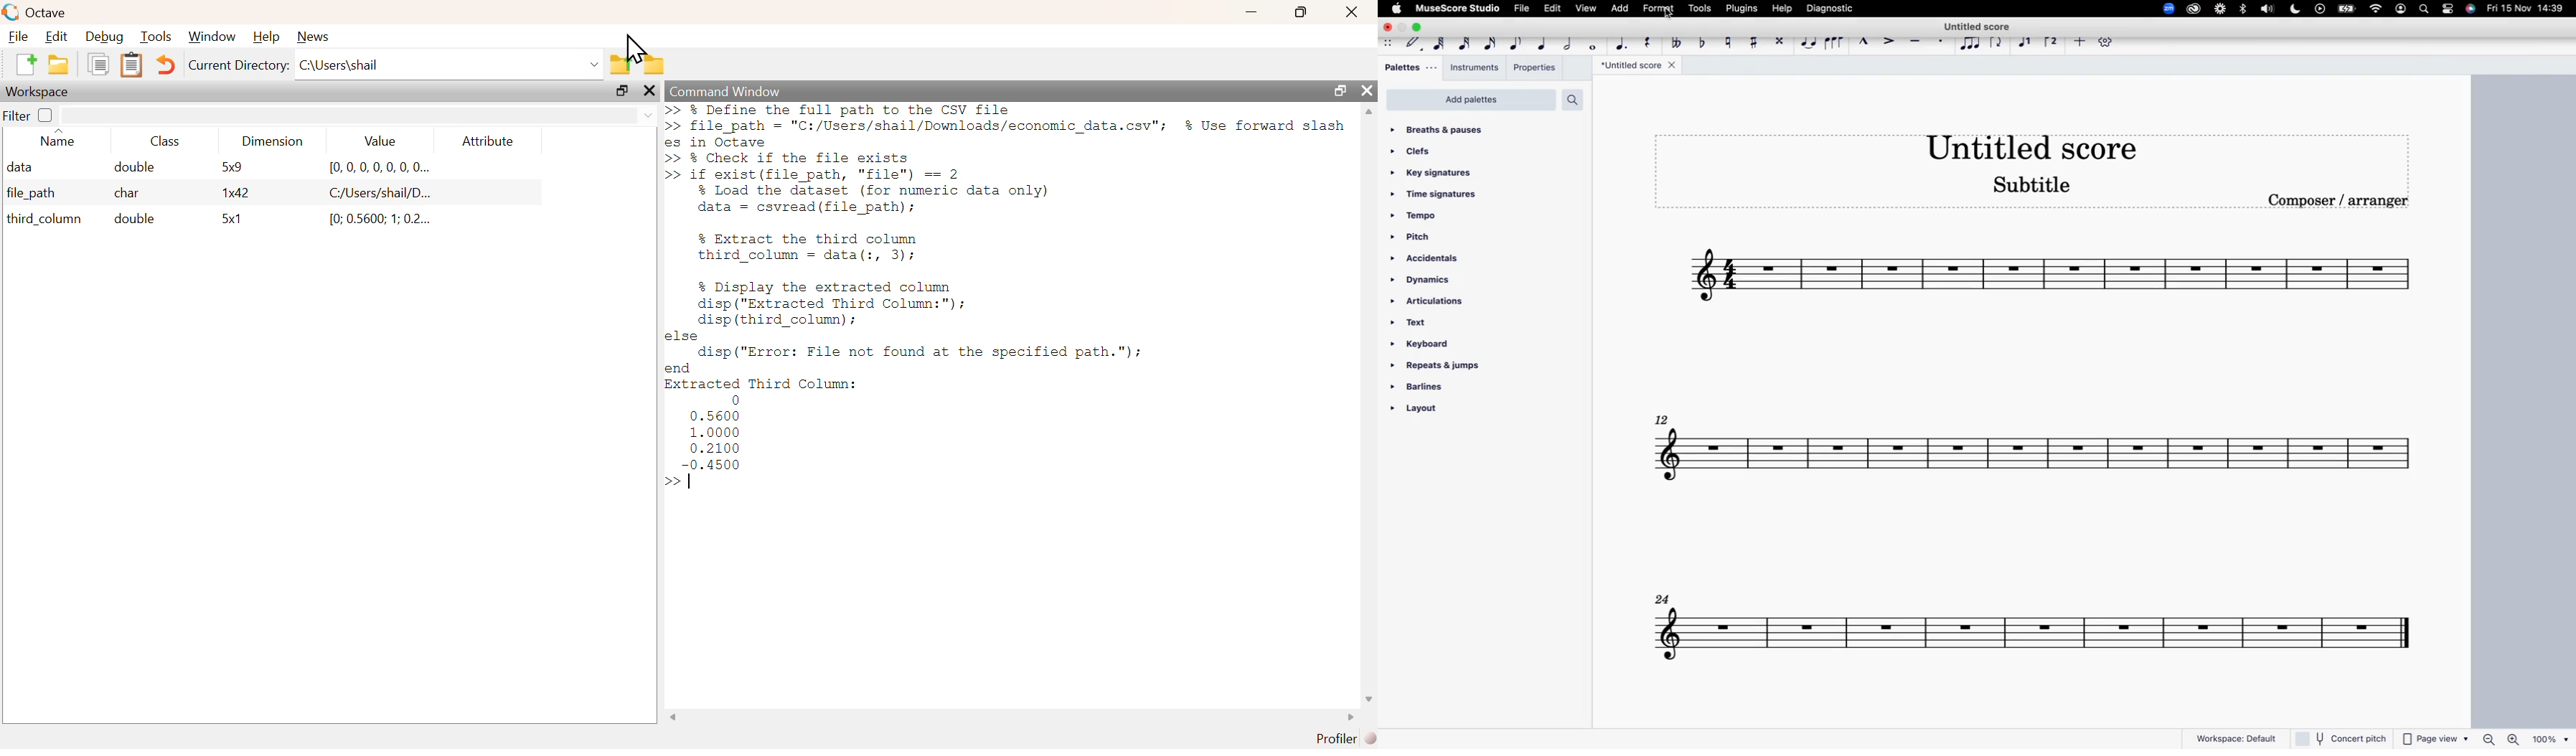 This screenshot has width=2576, height=756. Describe the element at coordinates (2374, 9) in the screenshot. I see `wifi` at that location.